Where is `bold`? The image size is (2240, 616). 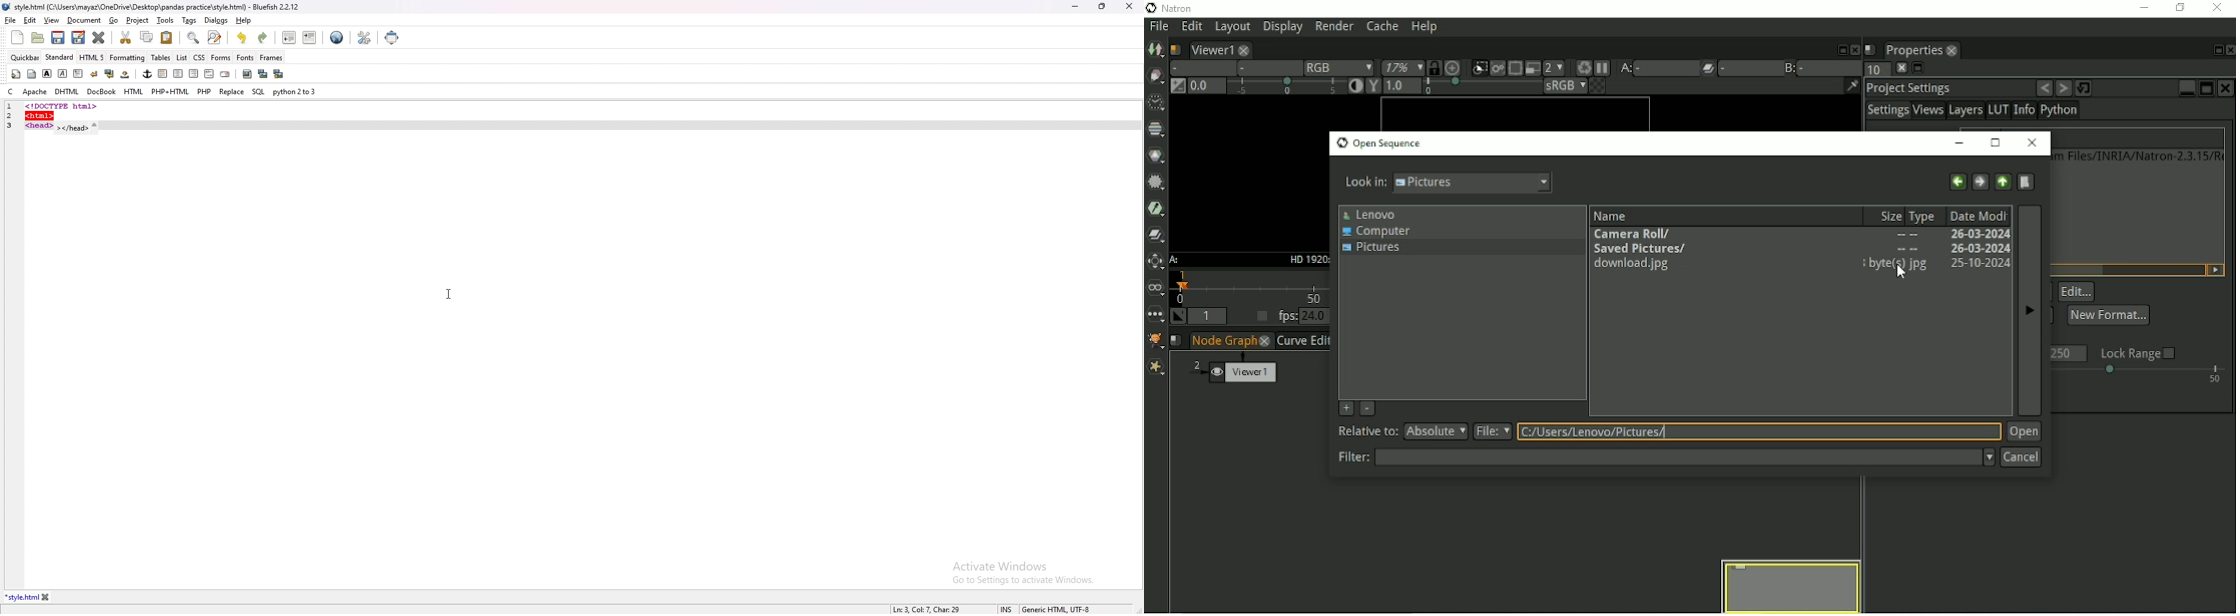 bold is located at coordinates (47, 73).